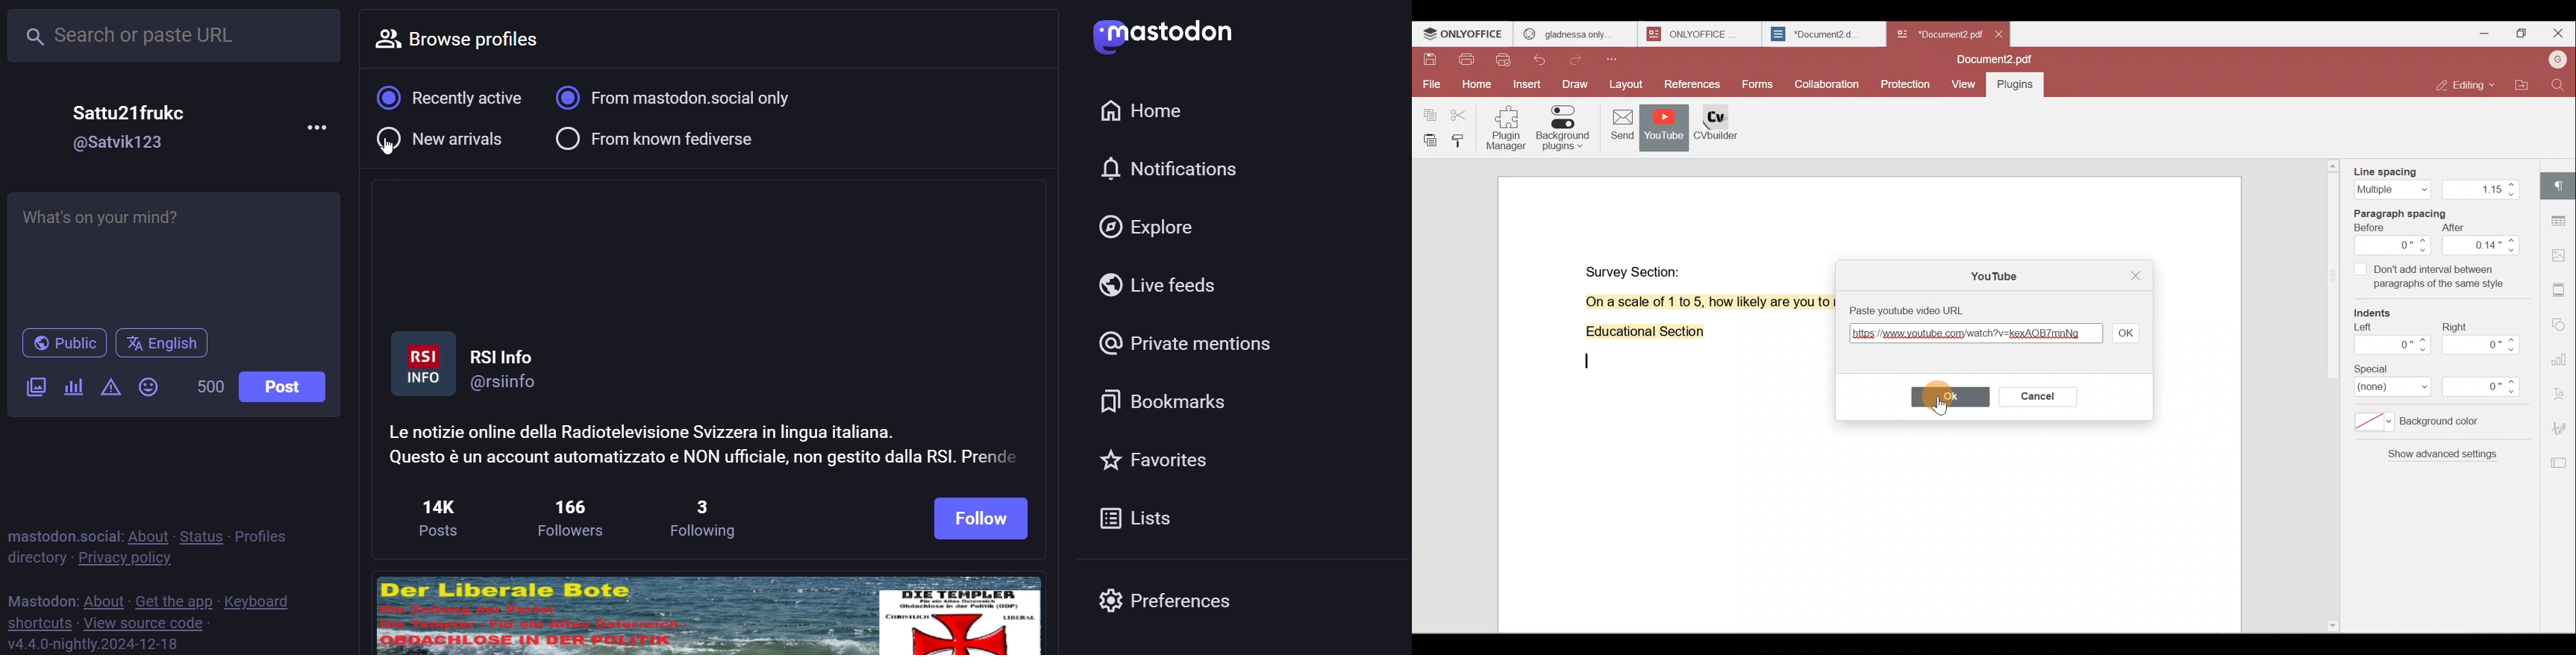 The height and width of the screenshot is (672, 2576). I want to click on Paragraph settings, so click(2561, 185).